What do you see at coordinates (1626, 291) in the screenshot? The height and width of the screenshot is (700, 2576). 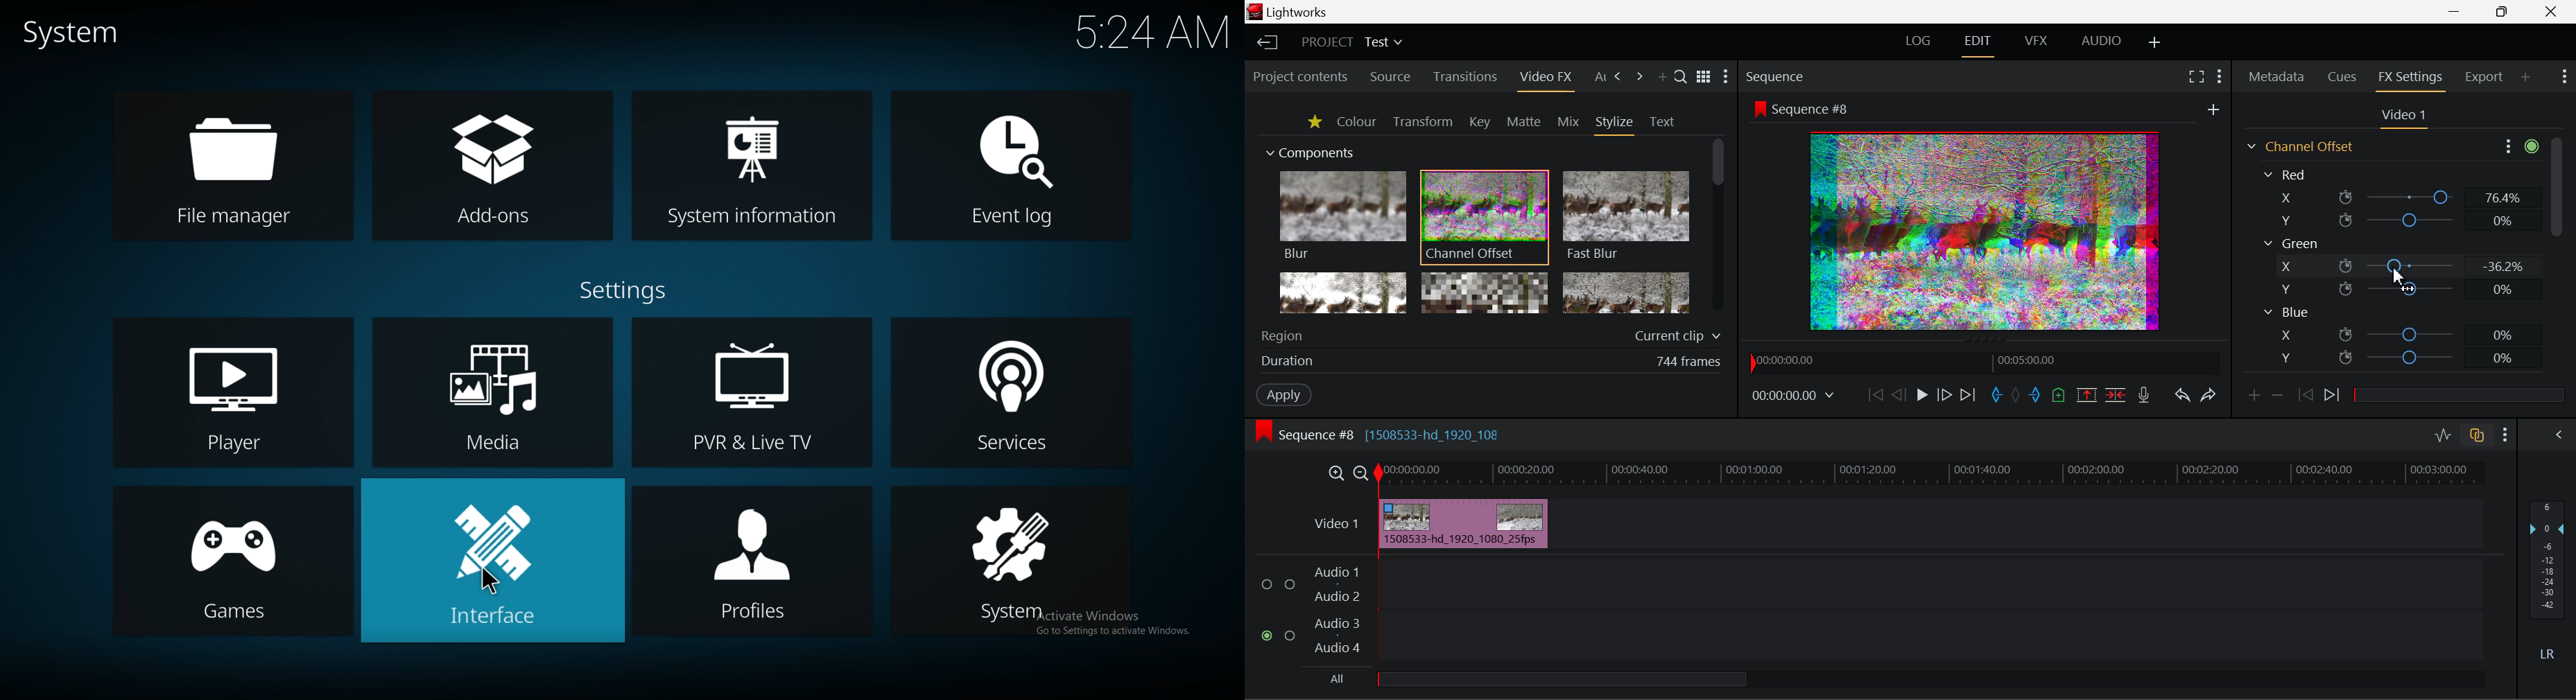 I see `Posterize` at bounding box center [1626, 291].